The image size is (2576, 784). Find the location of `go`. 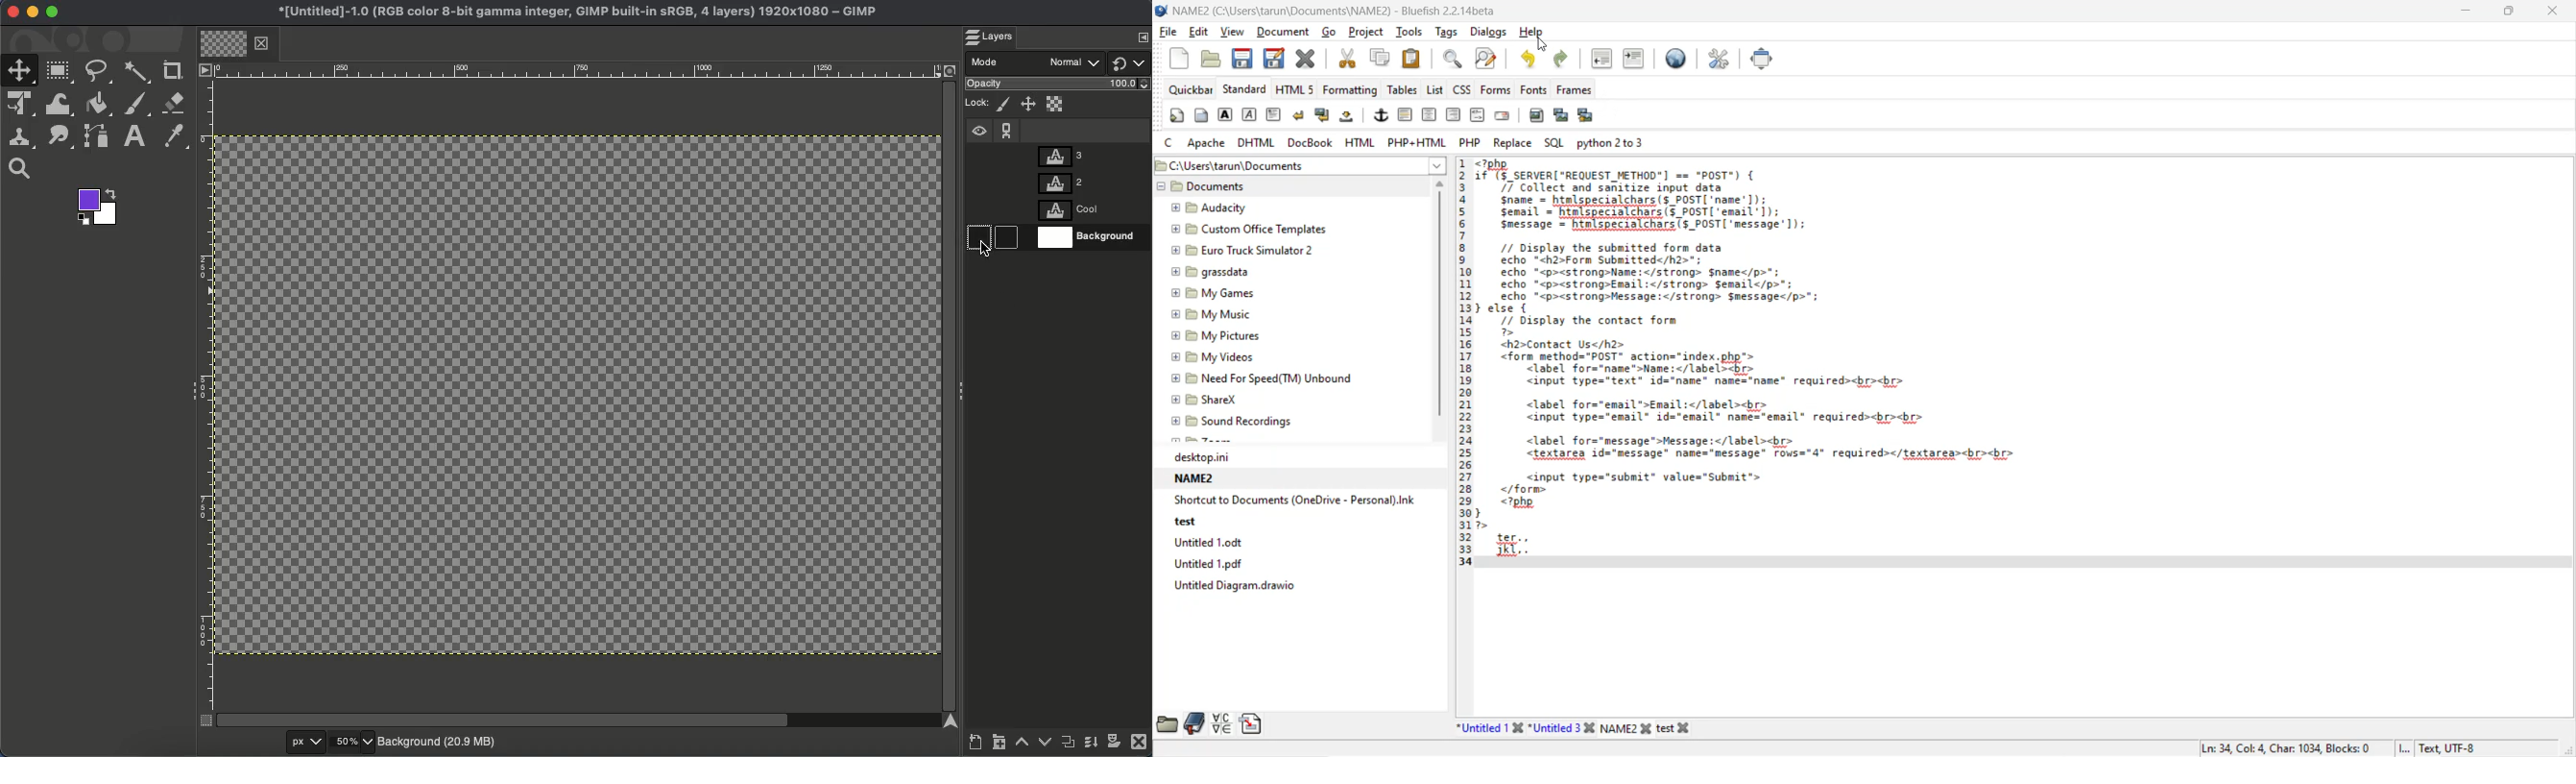

go is located at coordinates (1332, 31).